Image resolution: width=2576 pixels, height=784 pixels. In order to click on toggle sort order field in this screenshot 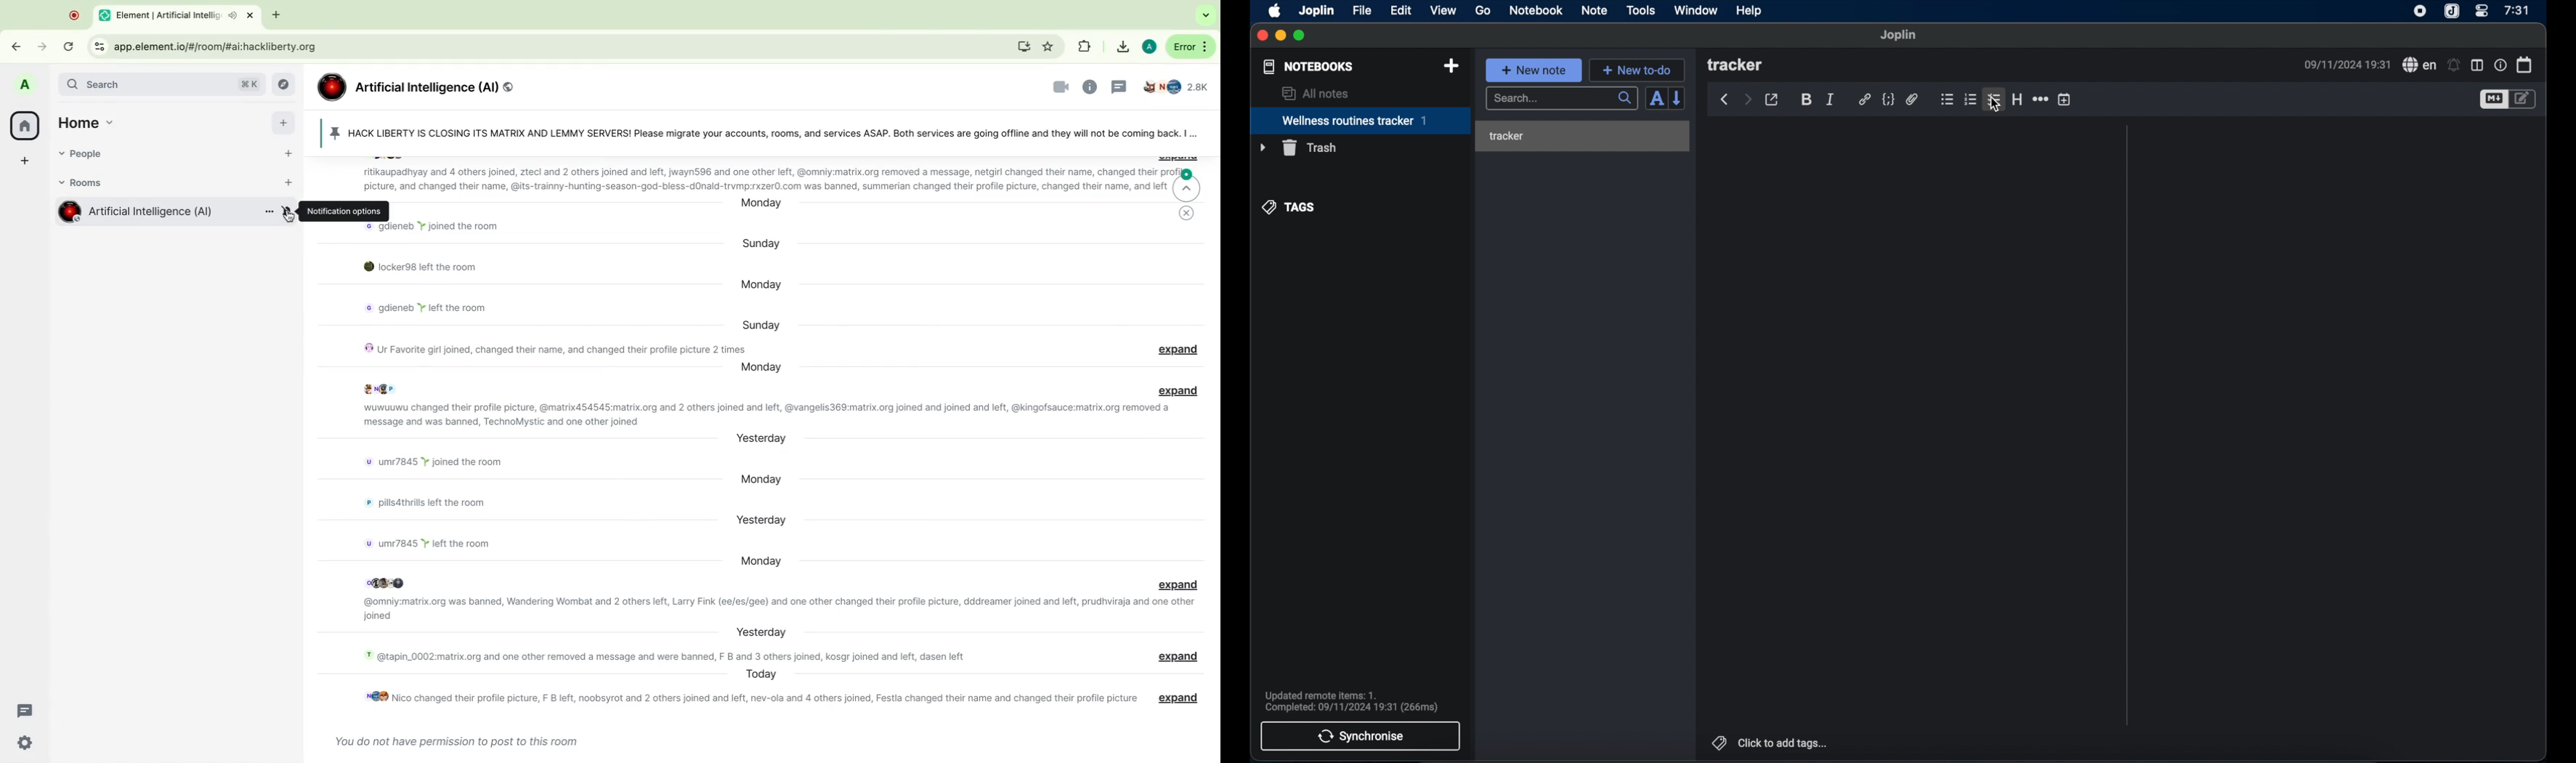, I will do `click(1656, 98)`.